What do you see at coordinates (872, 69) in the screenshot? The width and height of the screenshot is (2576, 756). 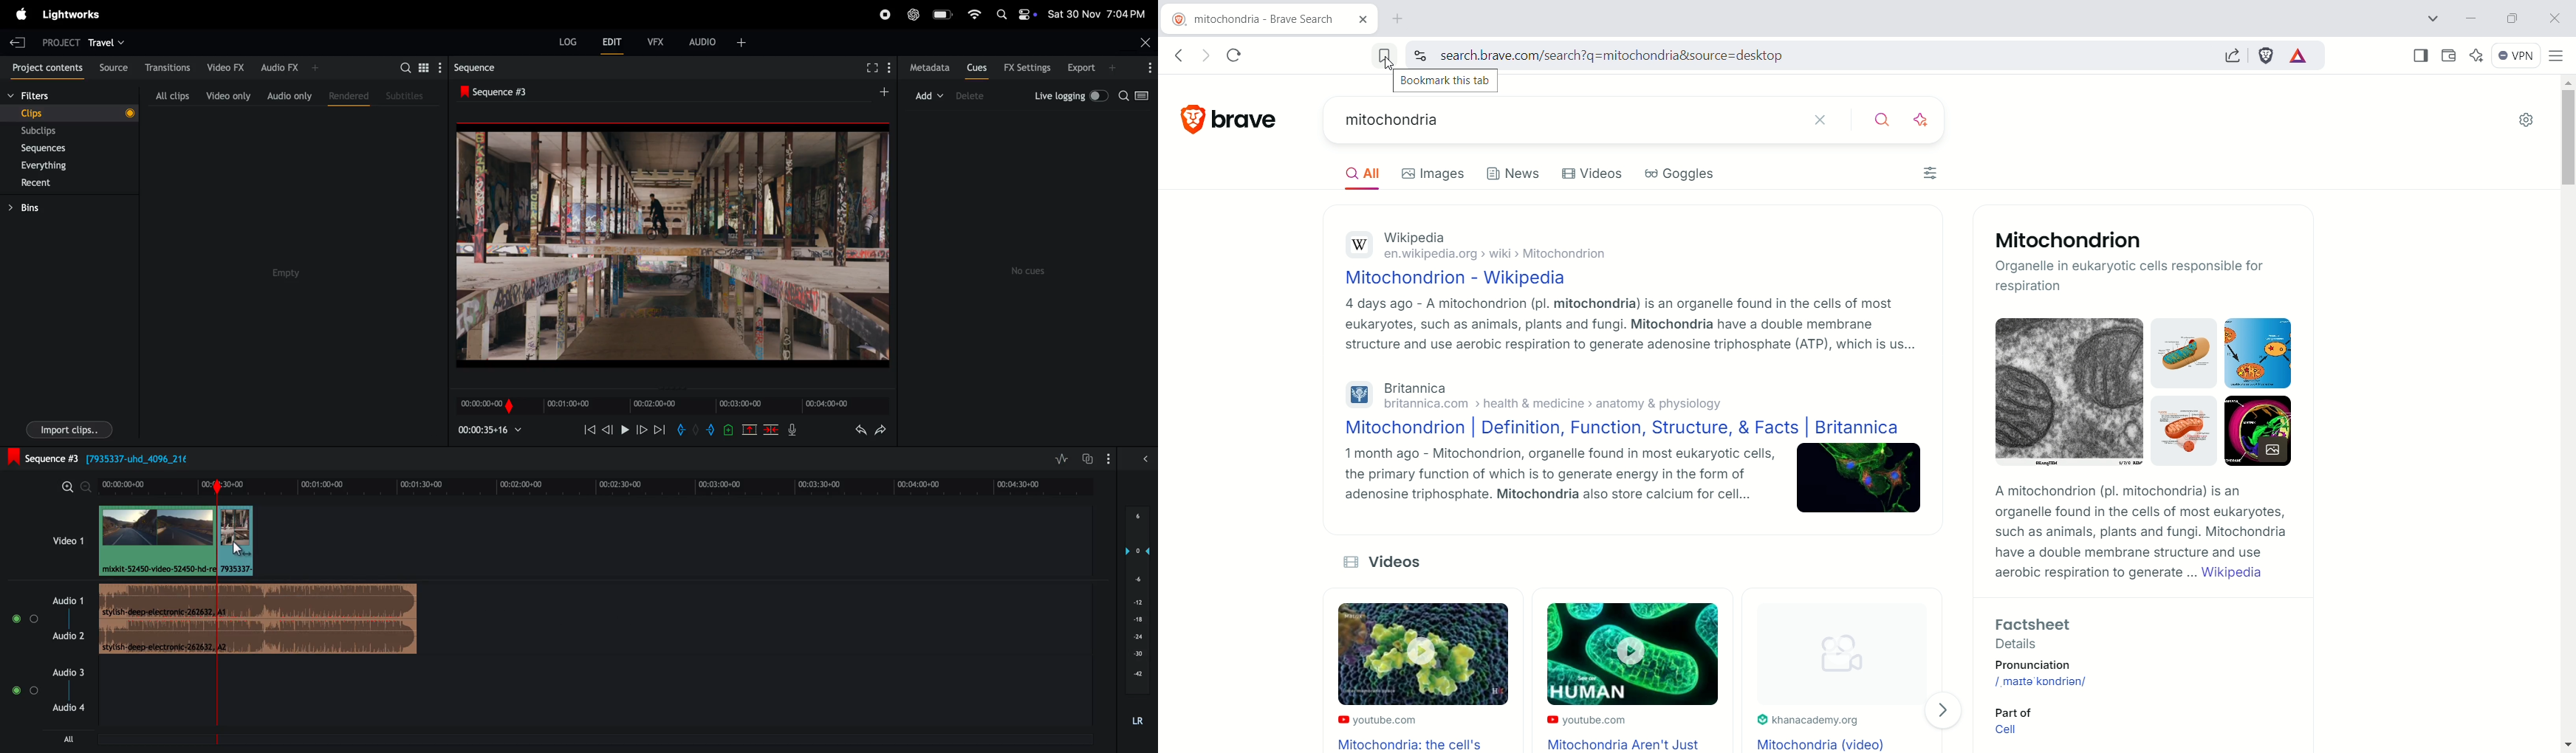 I see `full screen` at bounding box center [872, 69].